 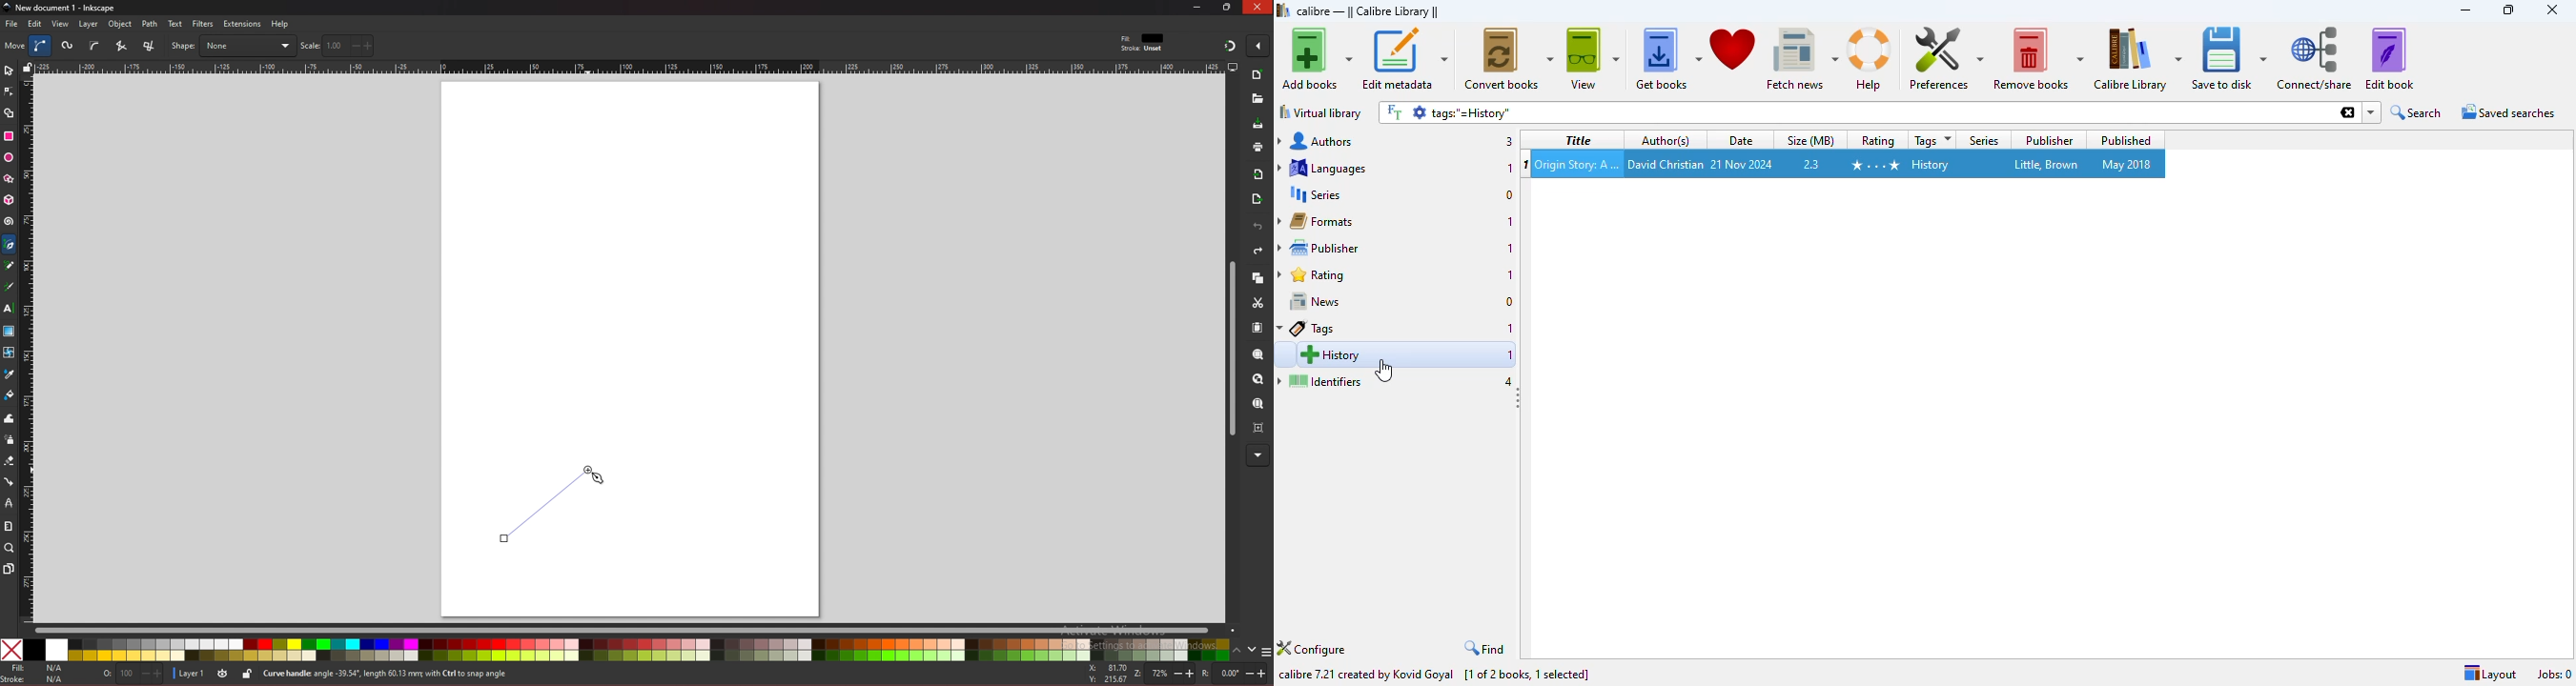 I want to click on horizontal rule, so click(x=629, y=66).